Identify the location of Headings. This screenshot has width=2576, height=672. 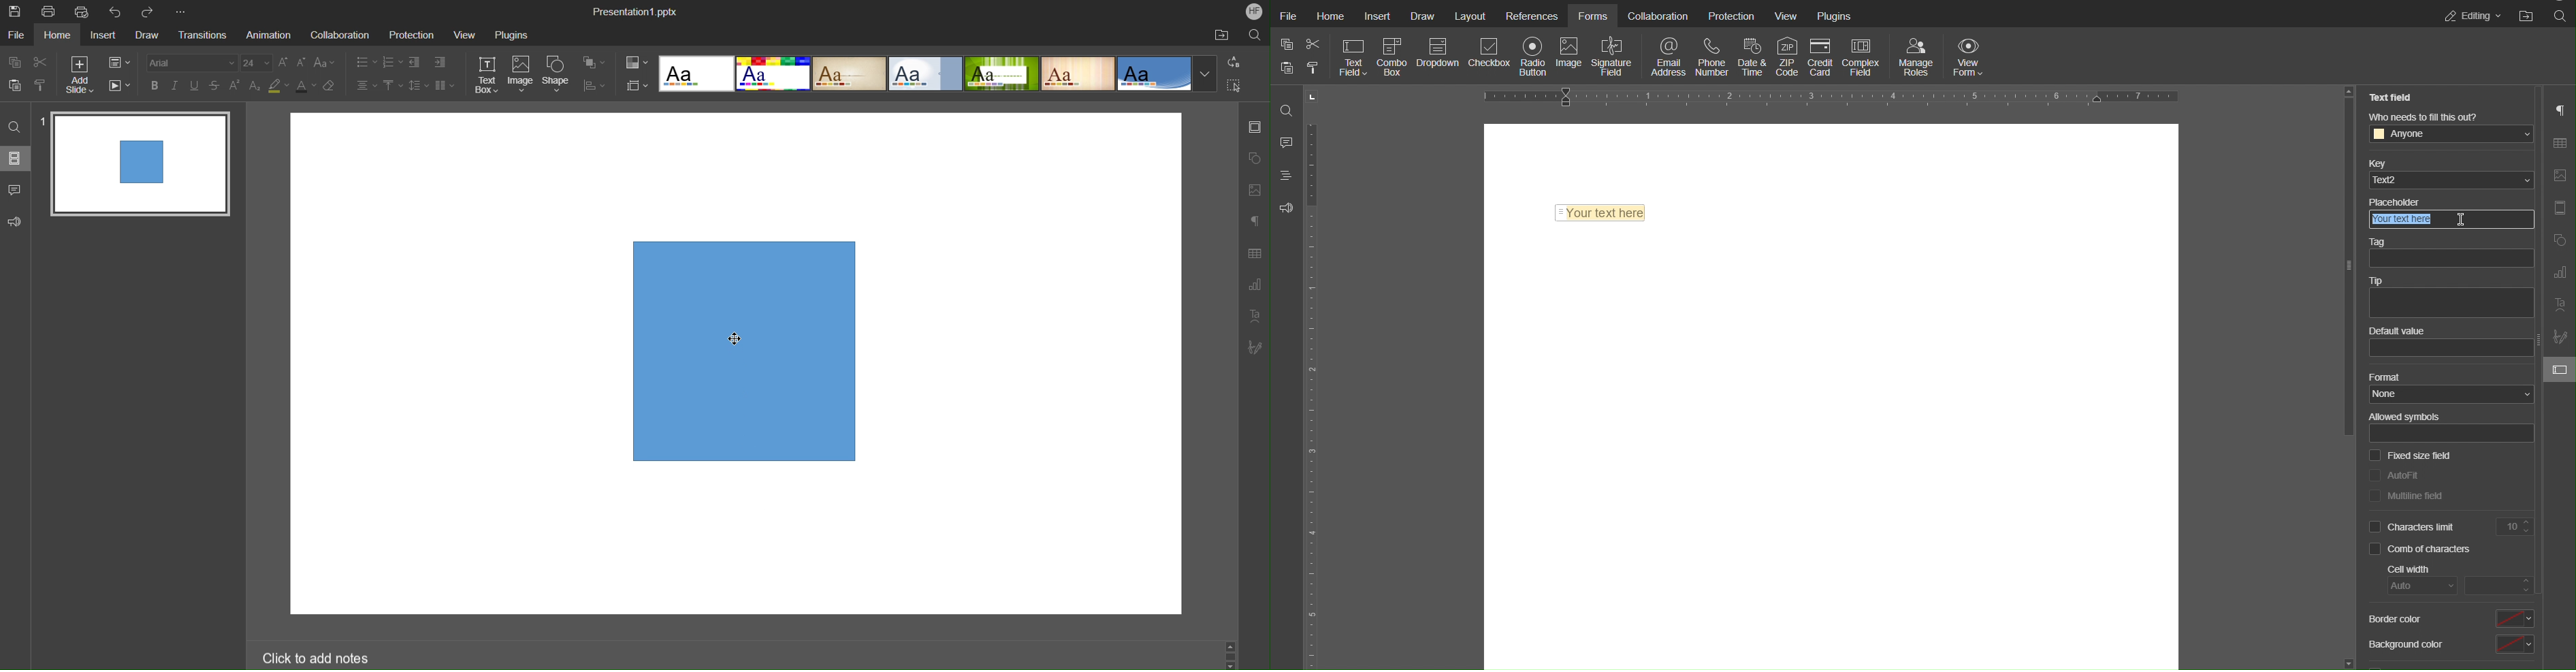
(1287, 174).